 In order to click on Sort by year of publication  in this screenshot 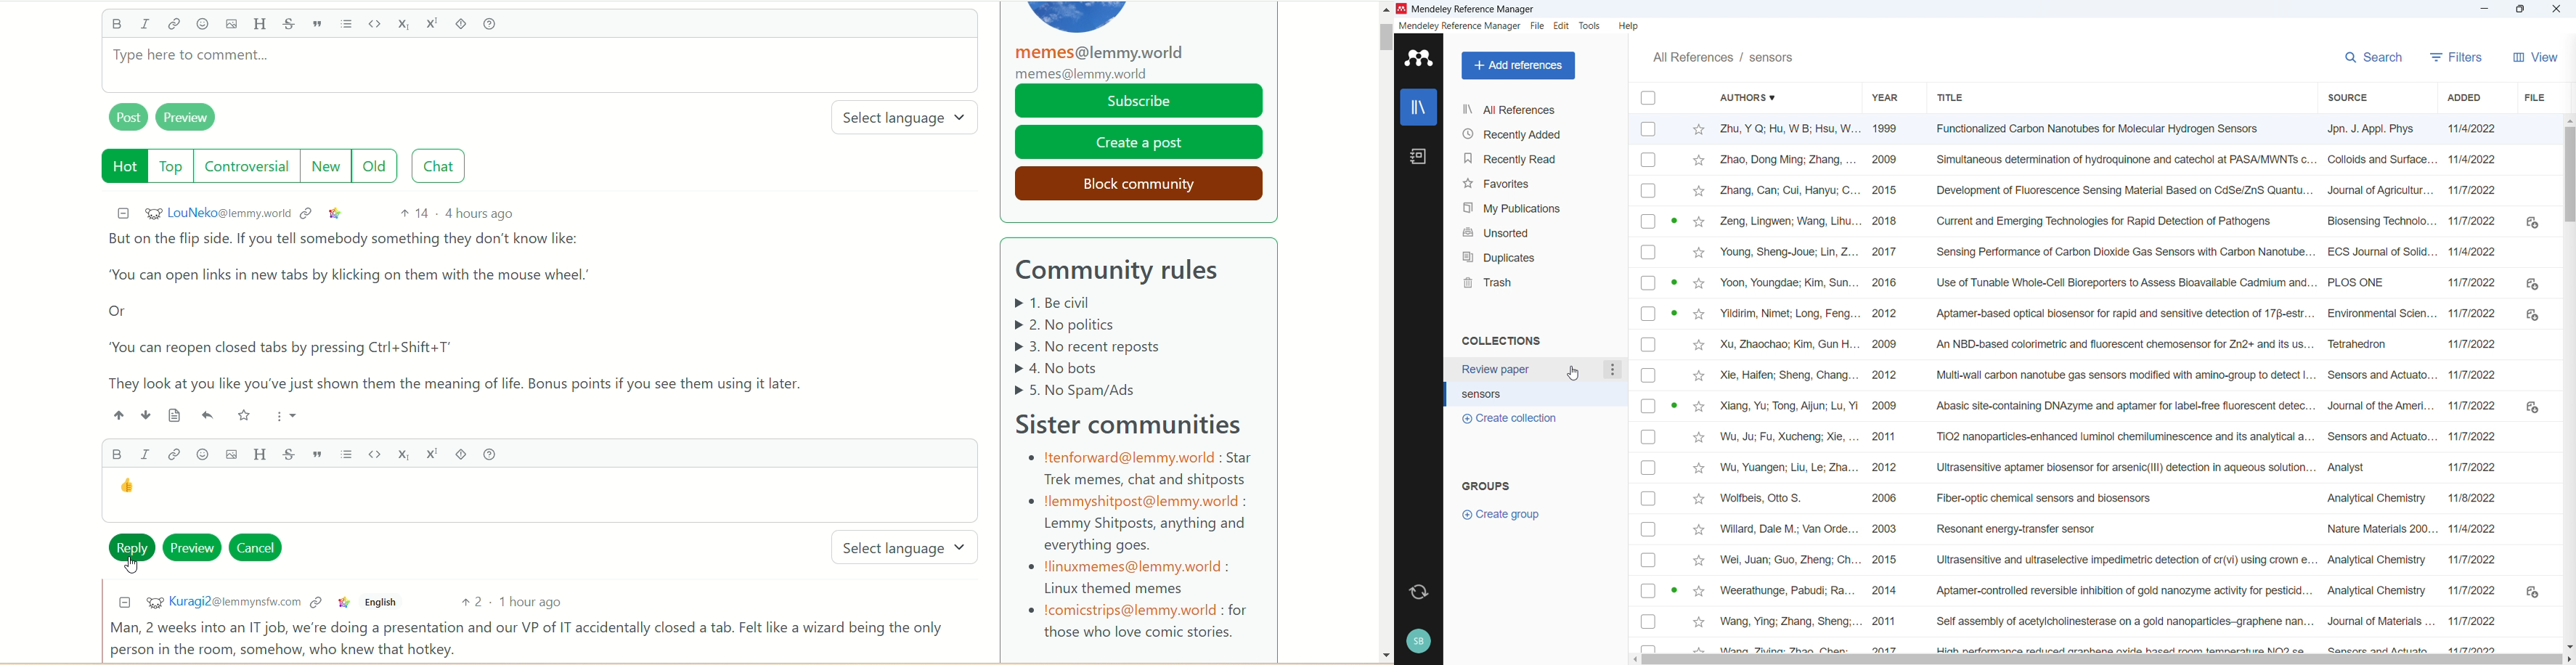, I will do `click(1884, 97)`.